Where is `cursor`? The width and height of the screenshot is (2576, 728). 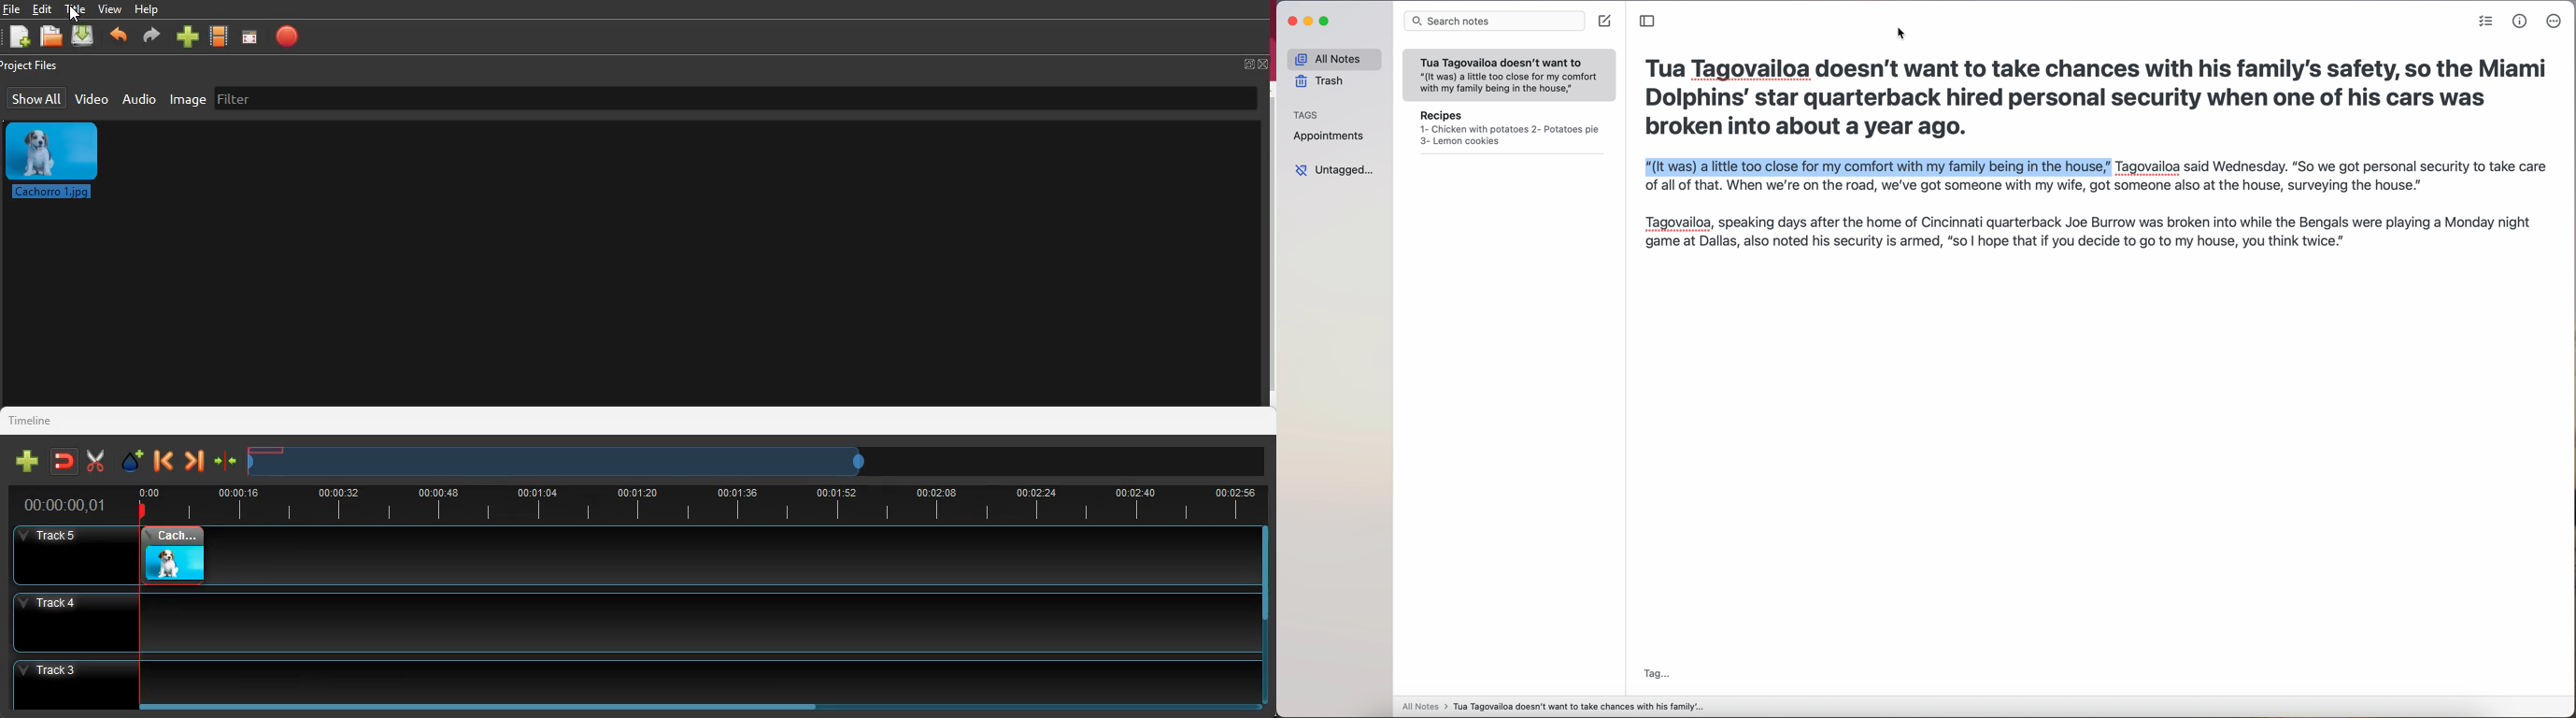
cursor is located at coordinates (73, 17).